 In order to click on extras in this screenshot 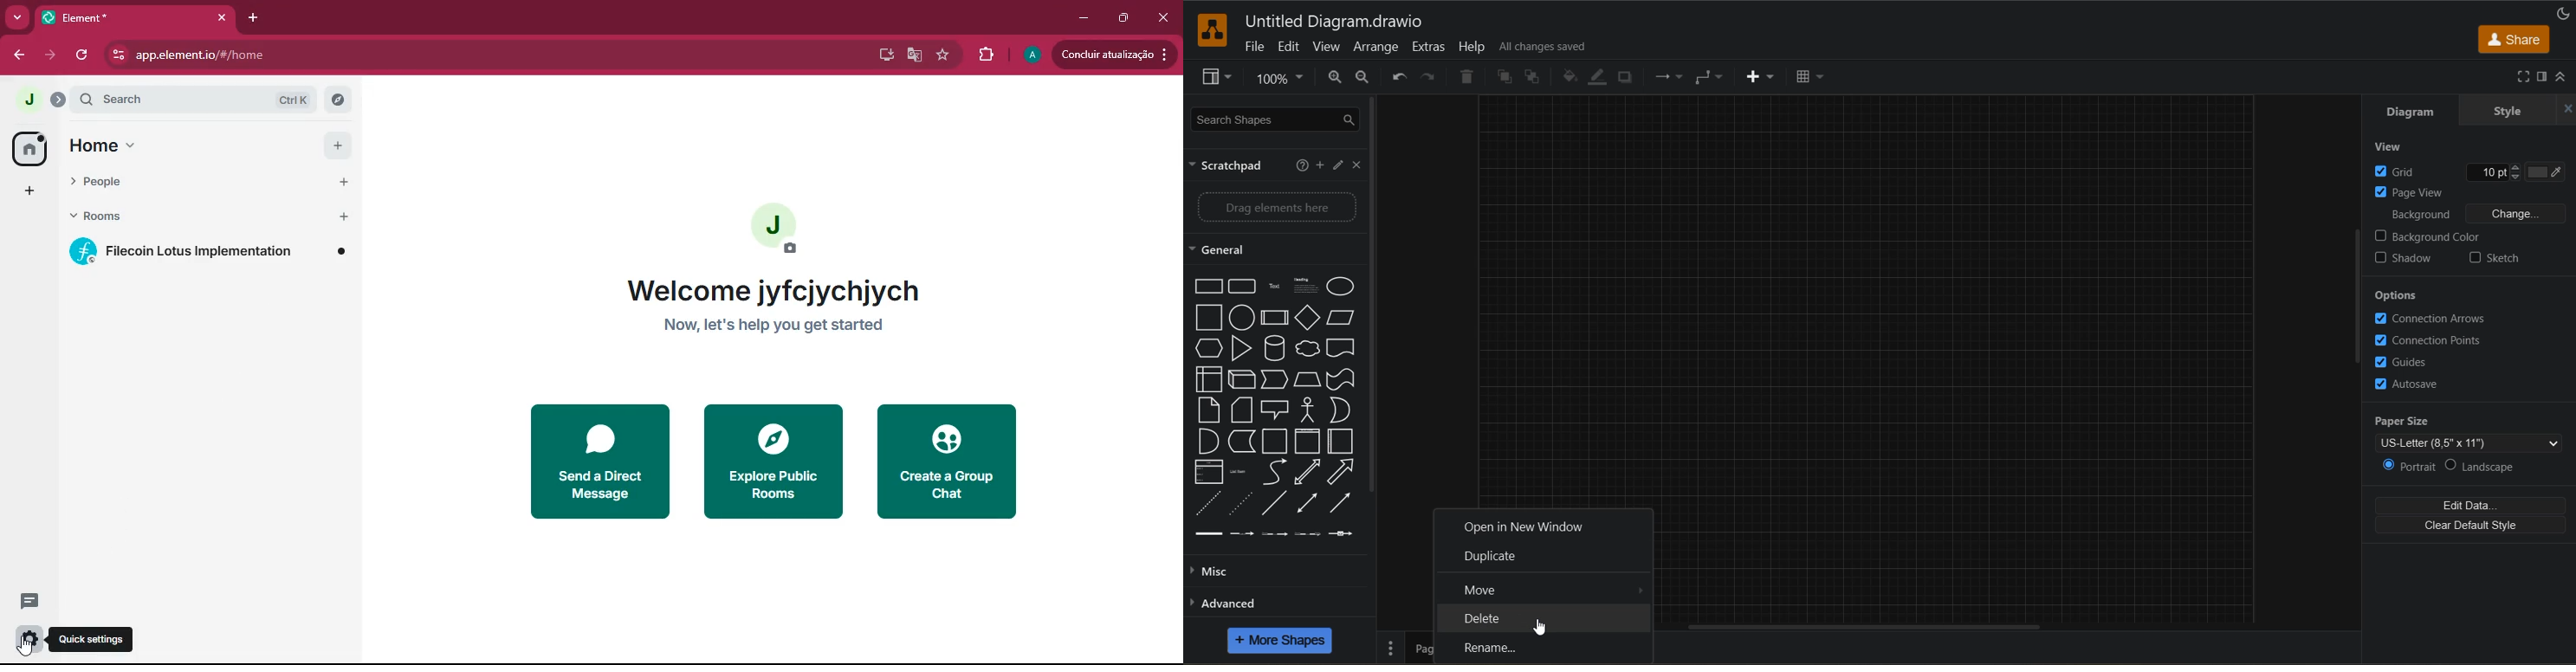, I will do `click(1430, 47)`.